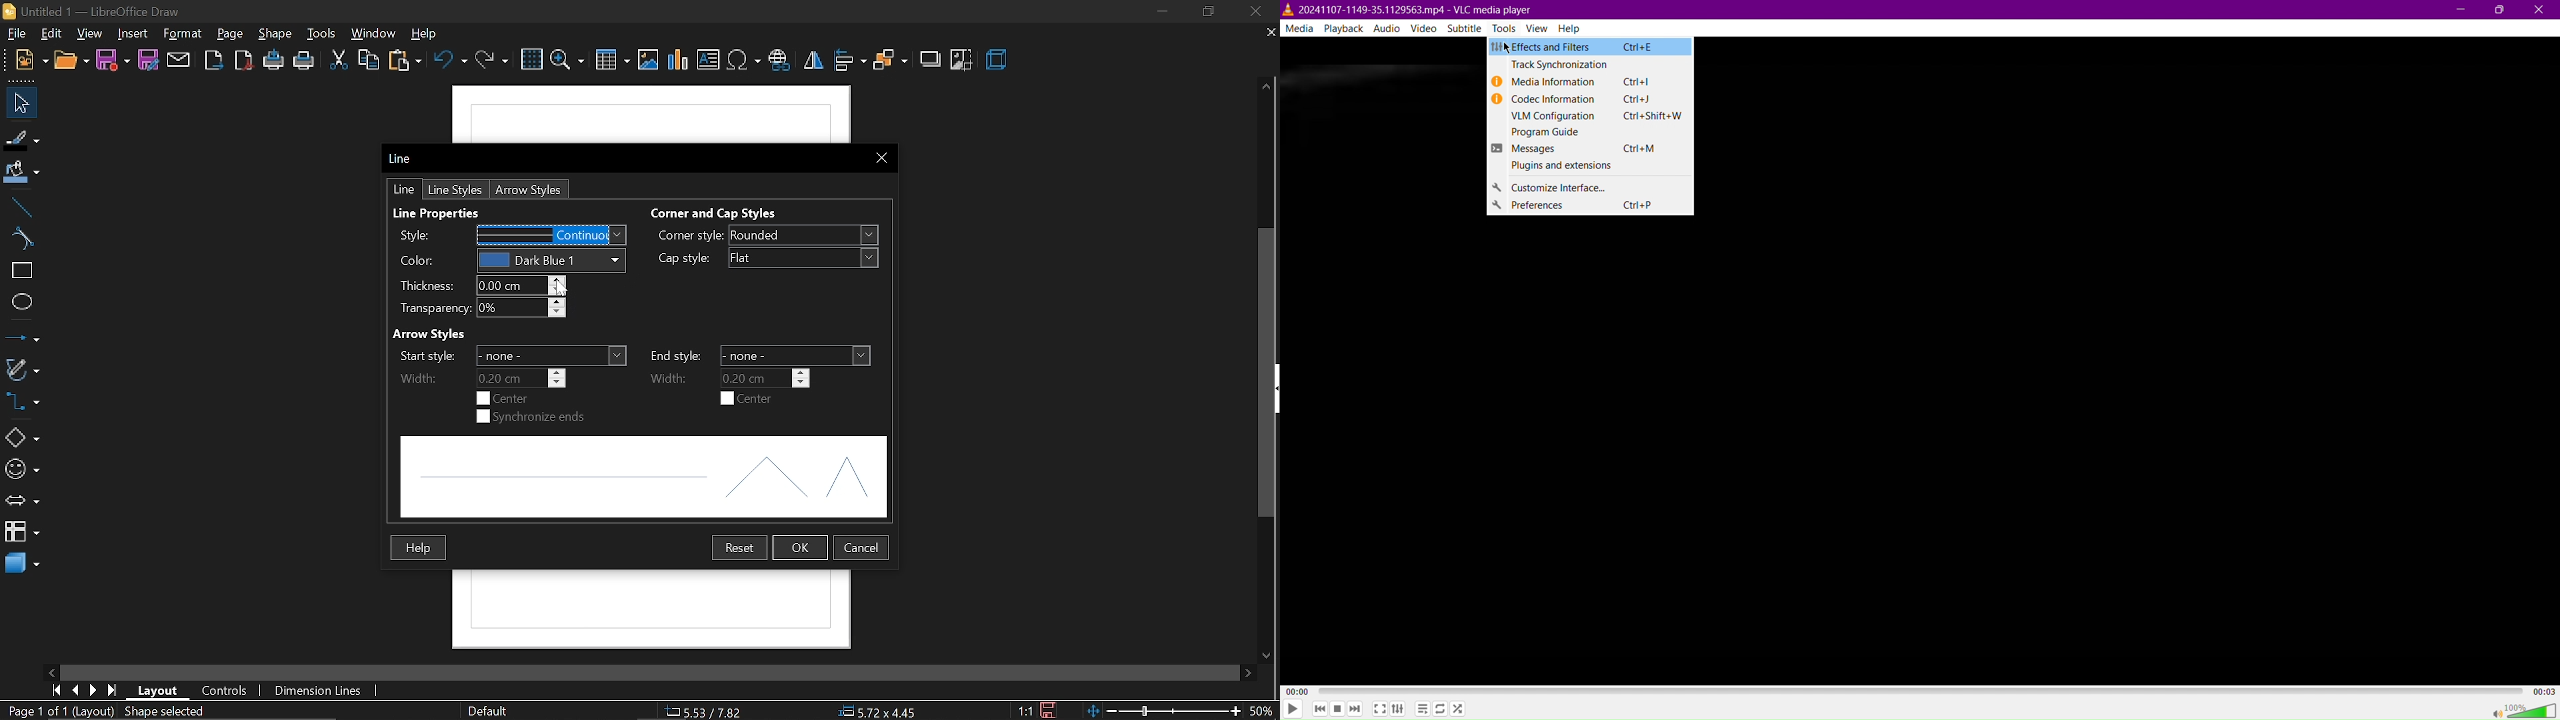  Describe the element at coordinates (802, 236) in the screenshot. I see `corner style` at that location.